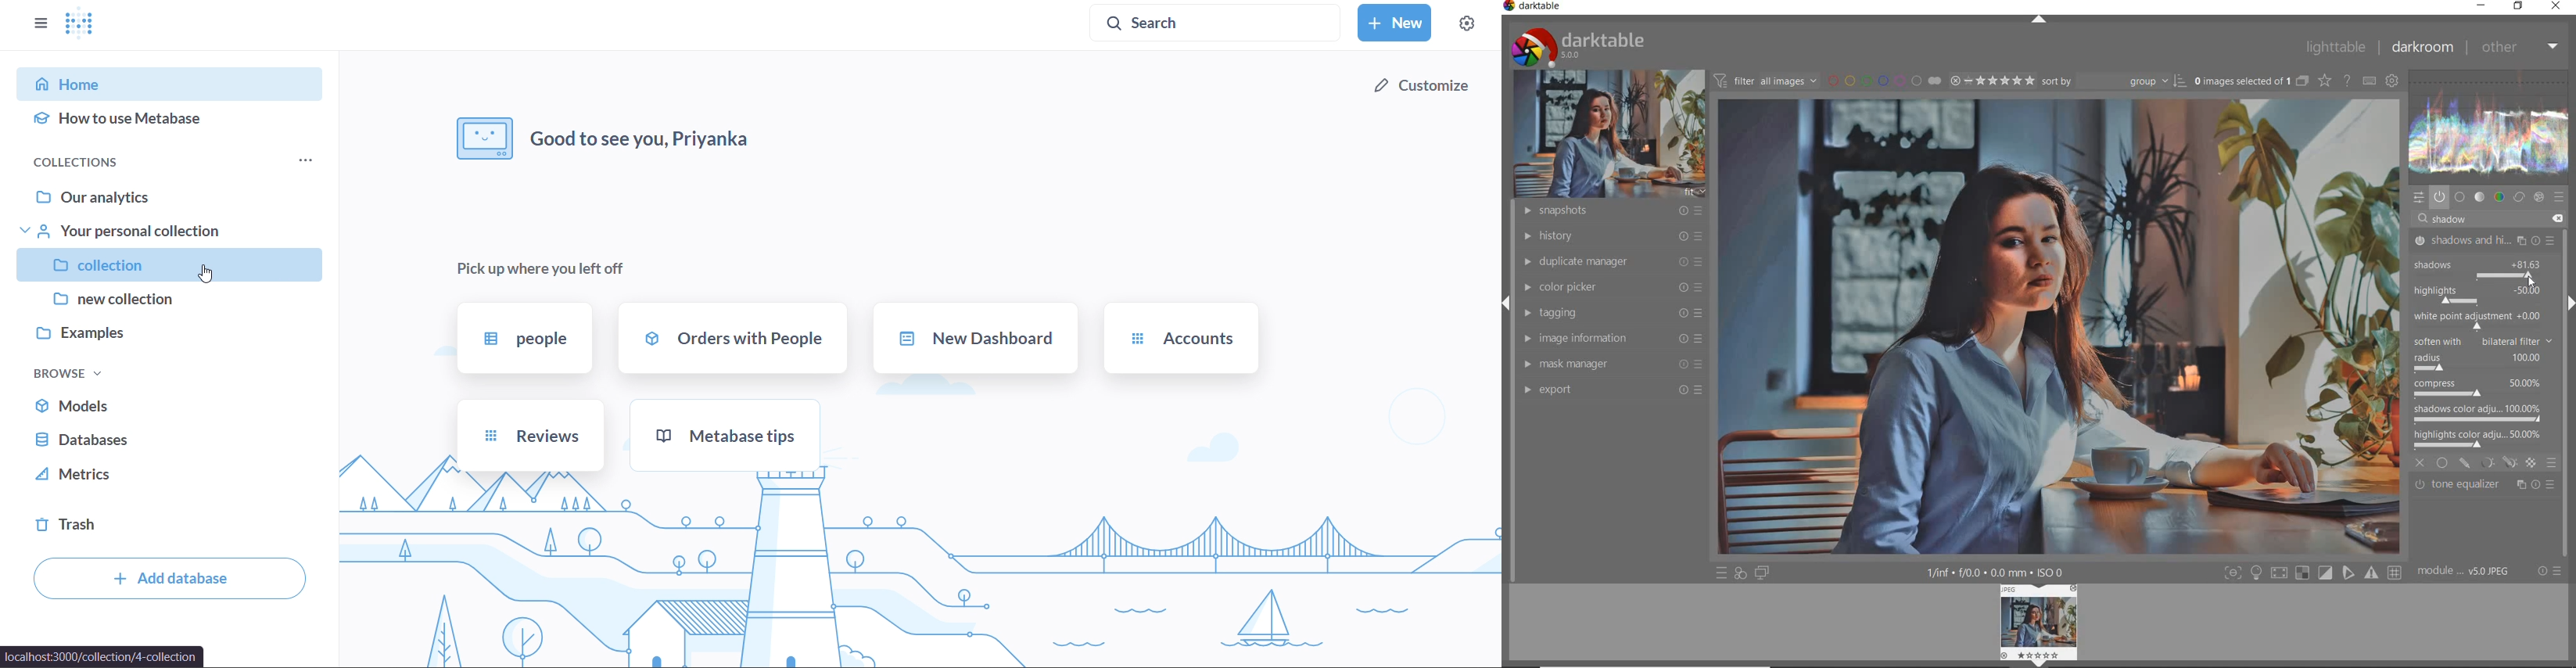  Describe the element at coordinates (2051, 328) in the screenshot. I see `selected image` at that location.